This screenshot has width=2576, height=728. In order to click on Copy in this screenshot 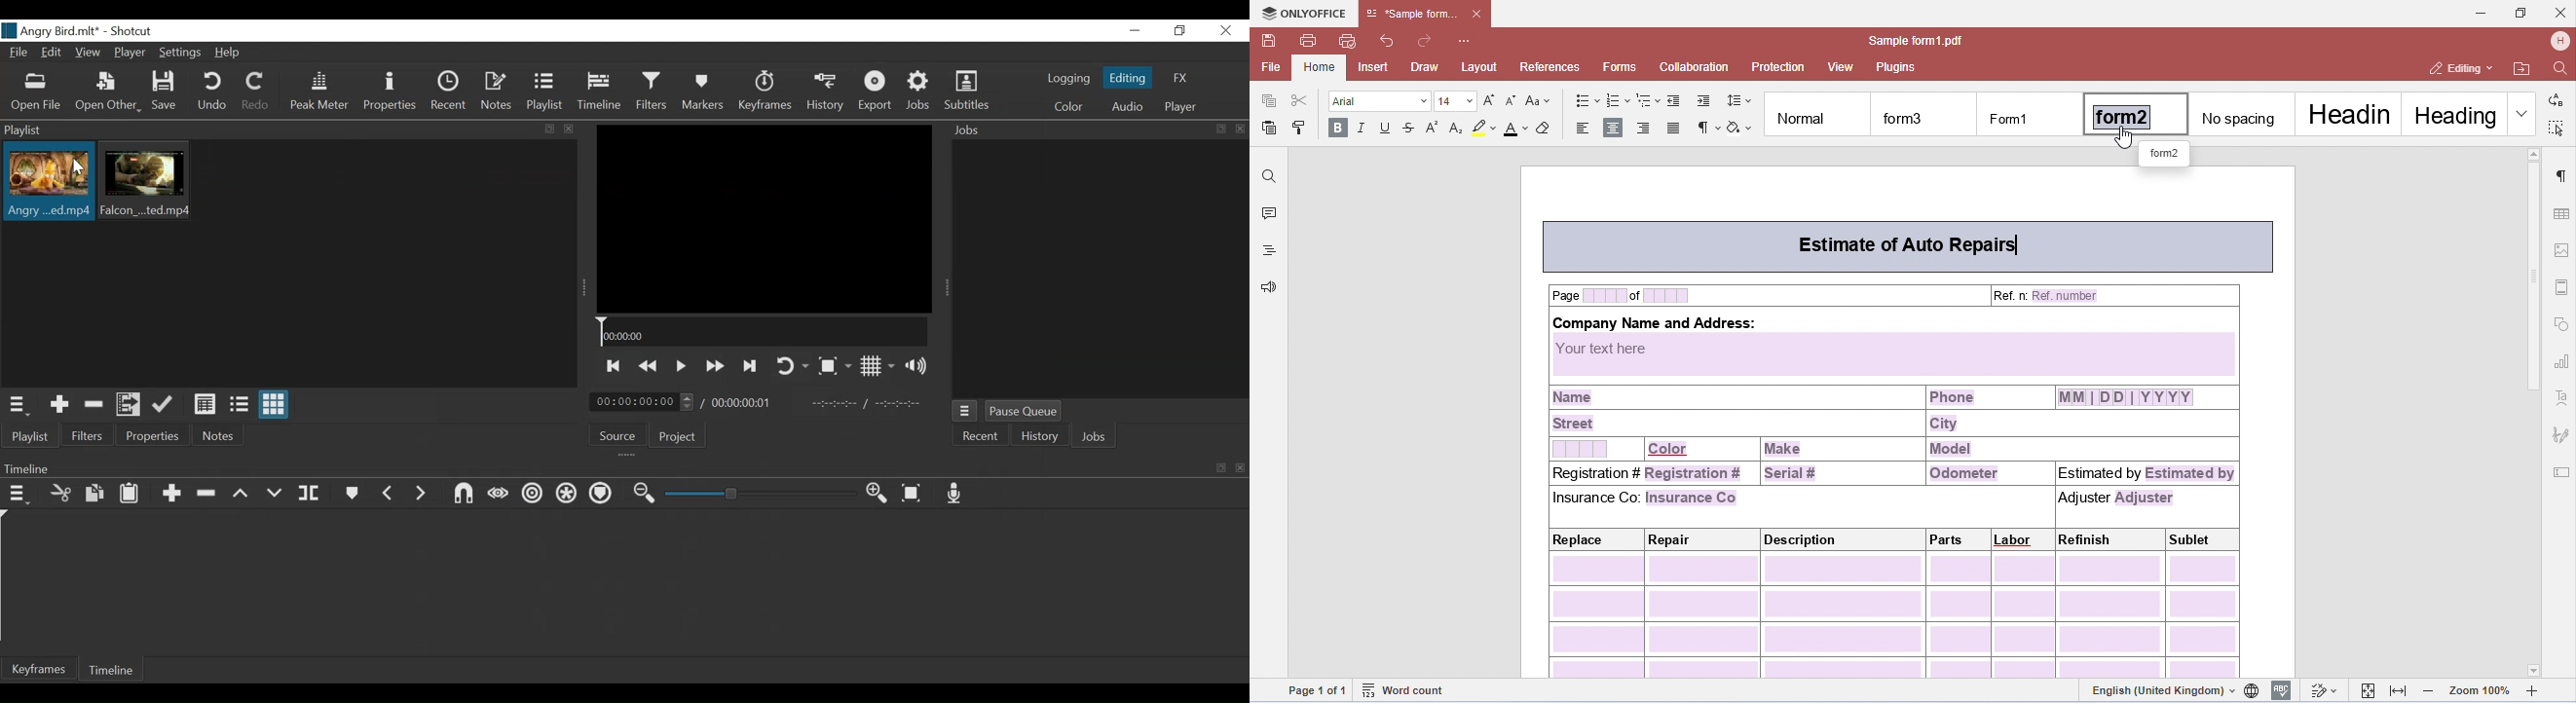, I will do `click(97, 494)`.